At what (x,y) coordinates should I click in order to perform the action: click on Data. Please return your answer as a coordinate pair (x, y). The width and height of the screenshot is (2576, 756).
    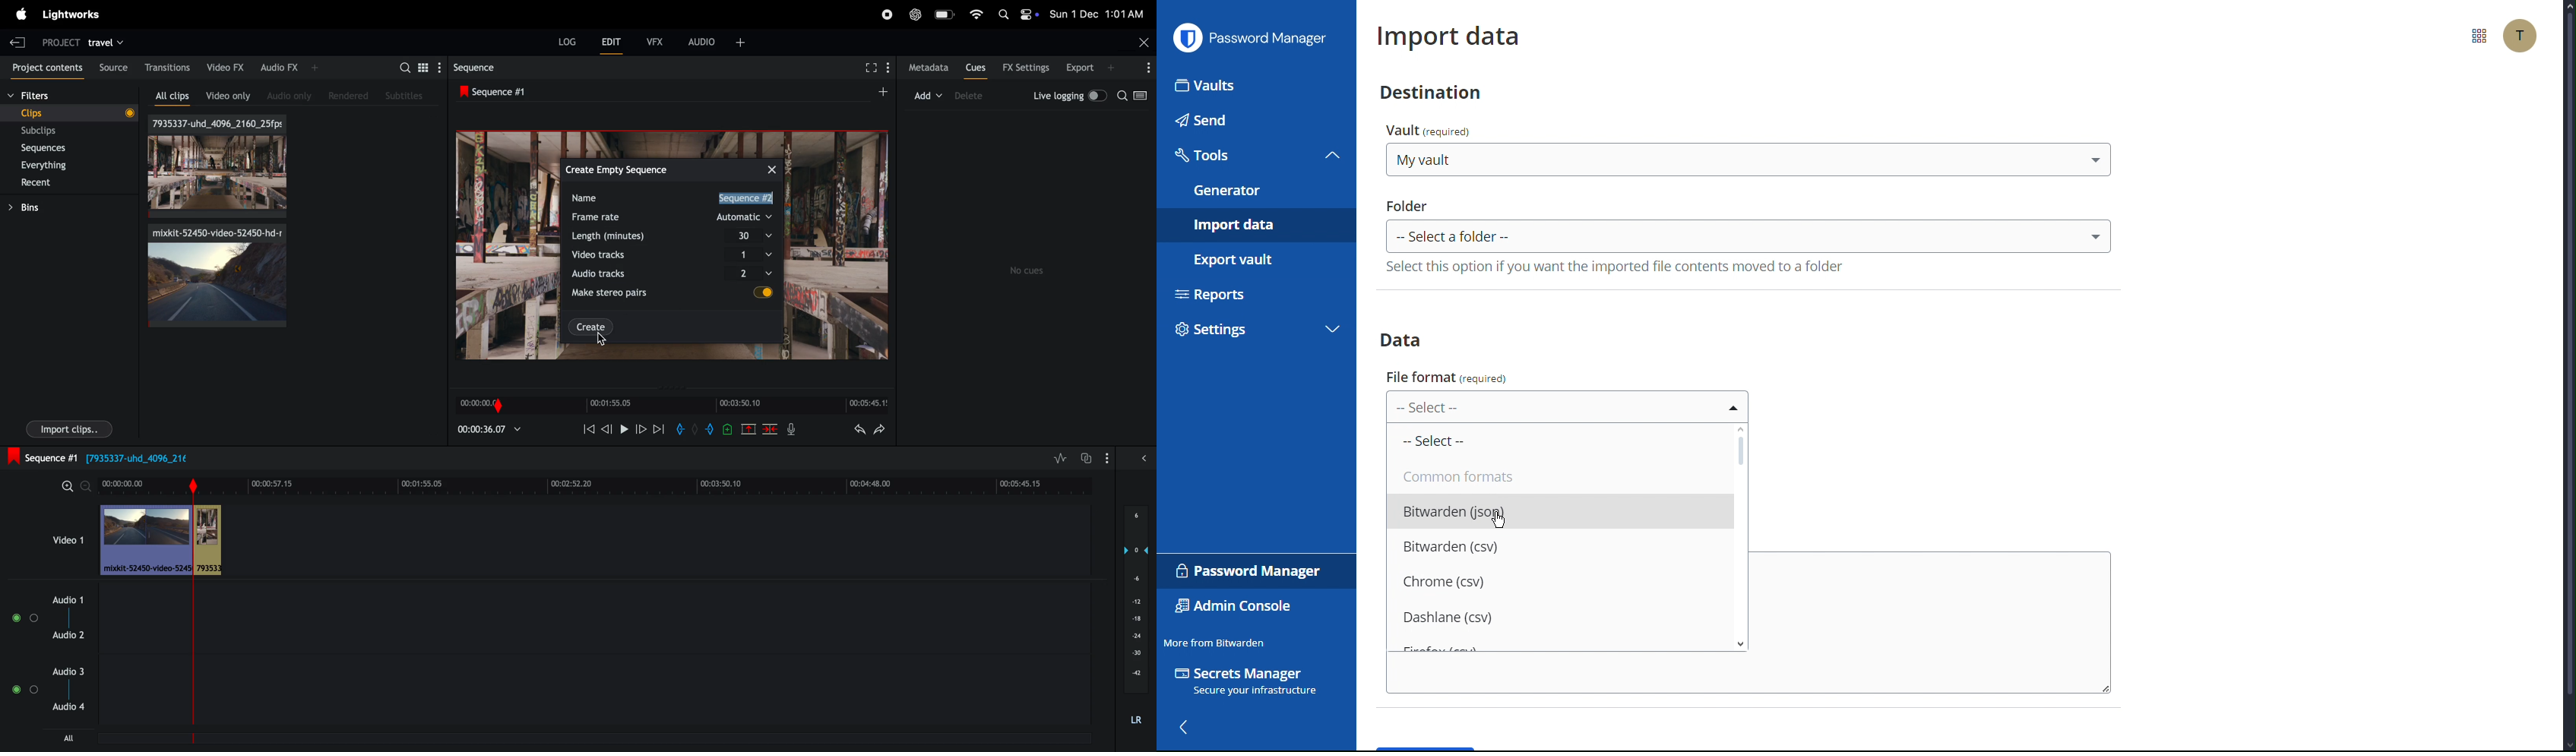
    Looking at the image, I should click on (1408, 337).